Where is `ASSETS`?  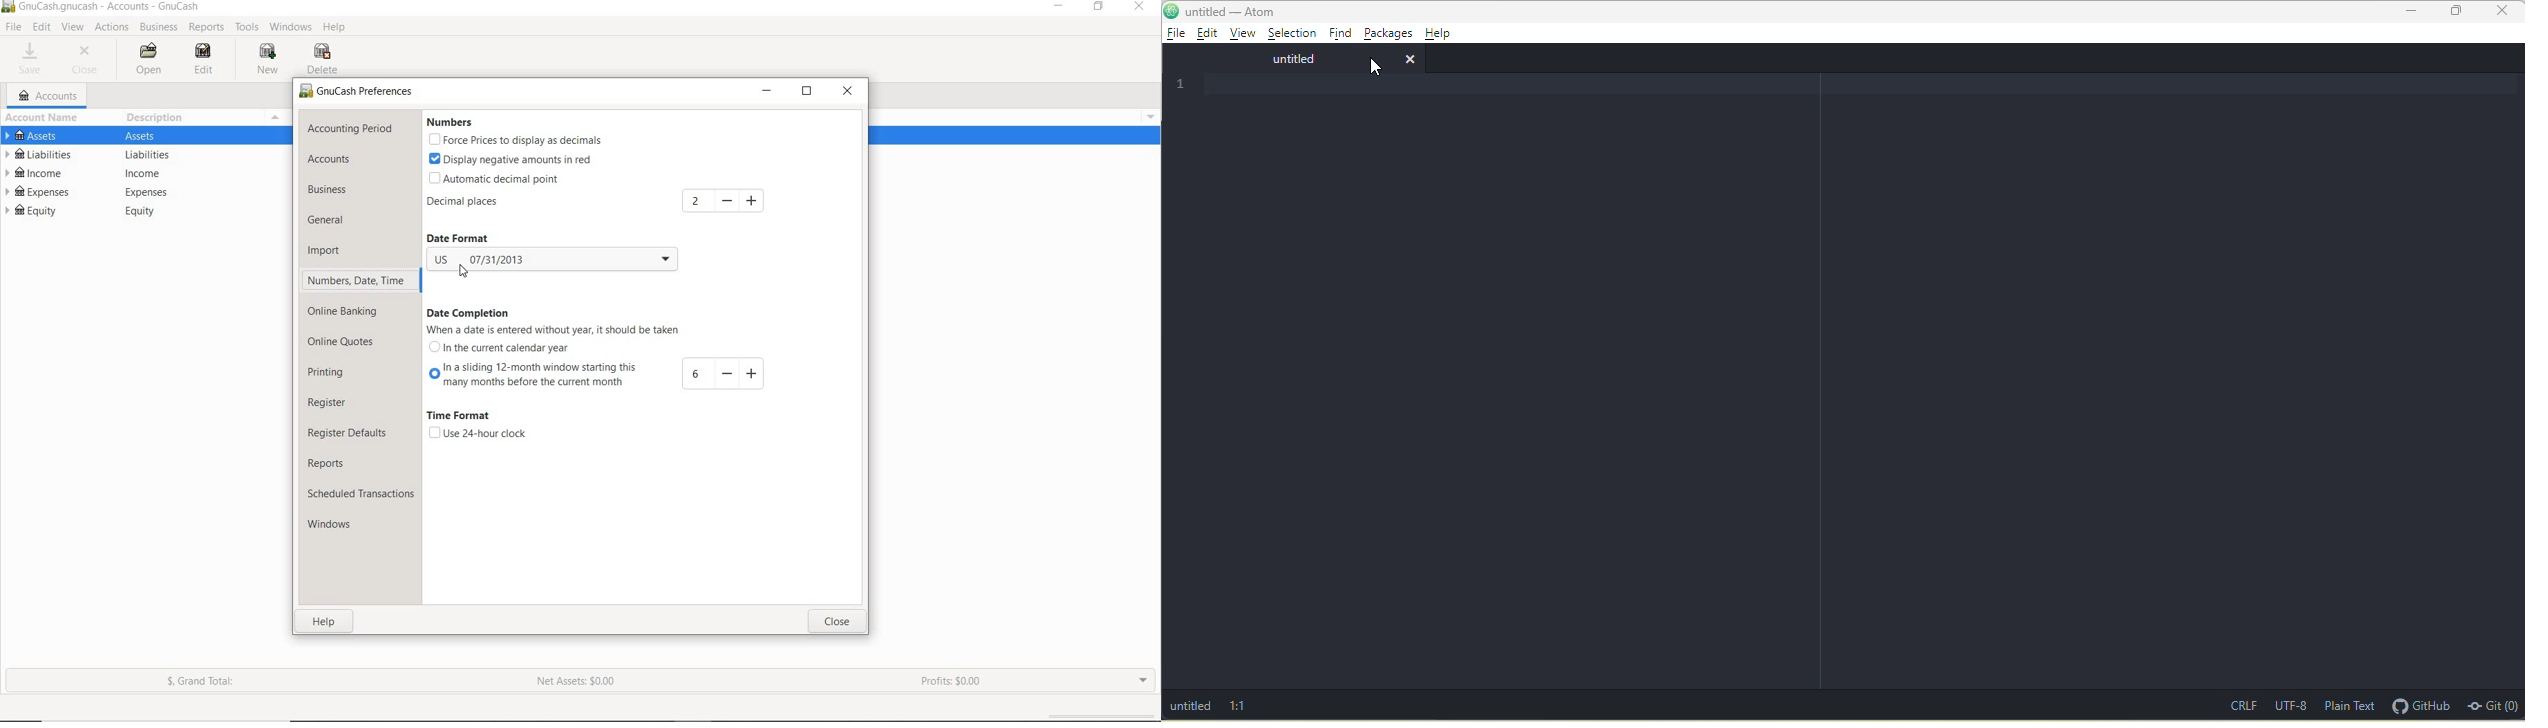
ASSETS is located at coordinates (145, 137).